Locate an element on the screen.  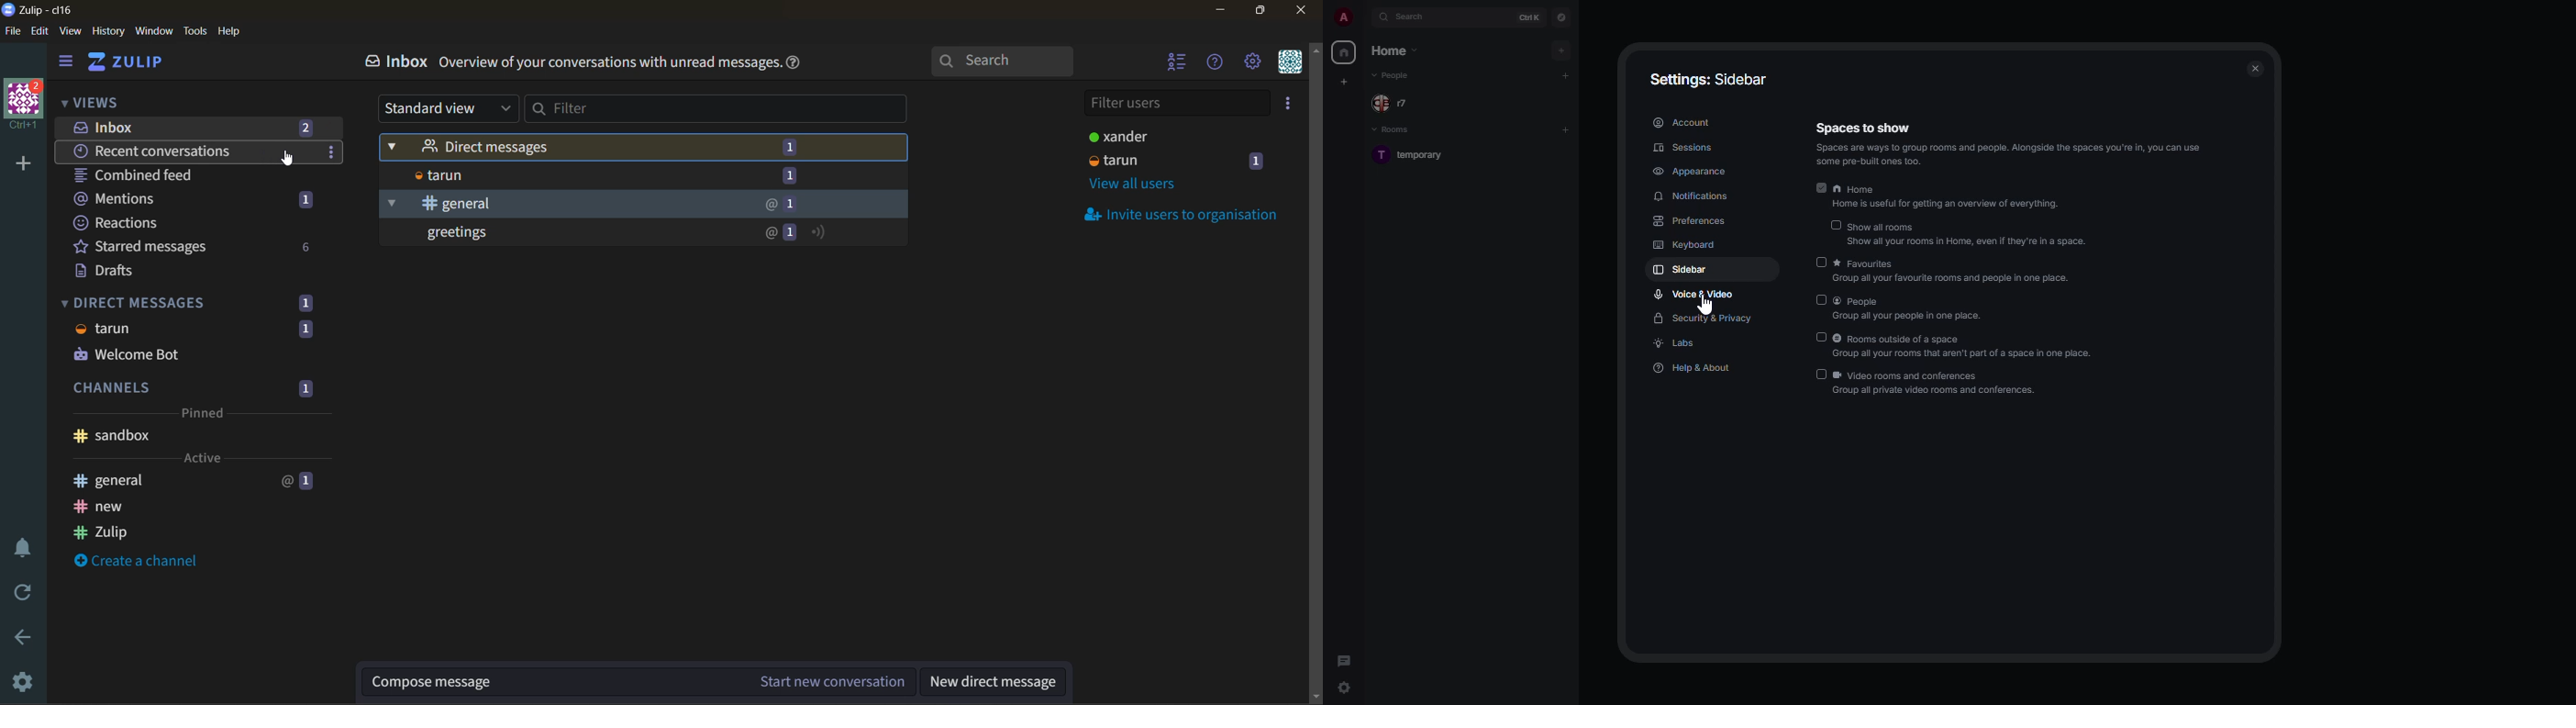
help menu is located at coordinates (1216, 66).